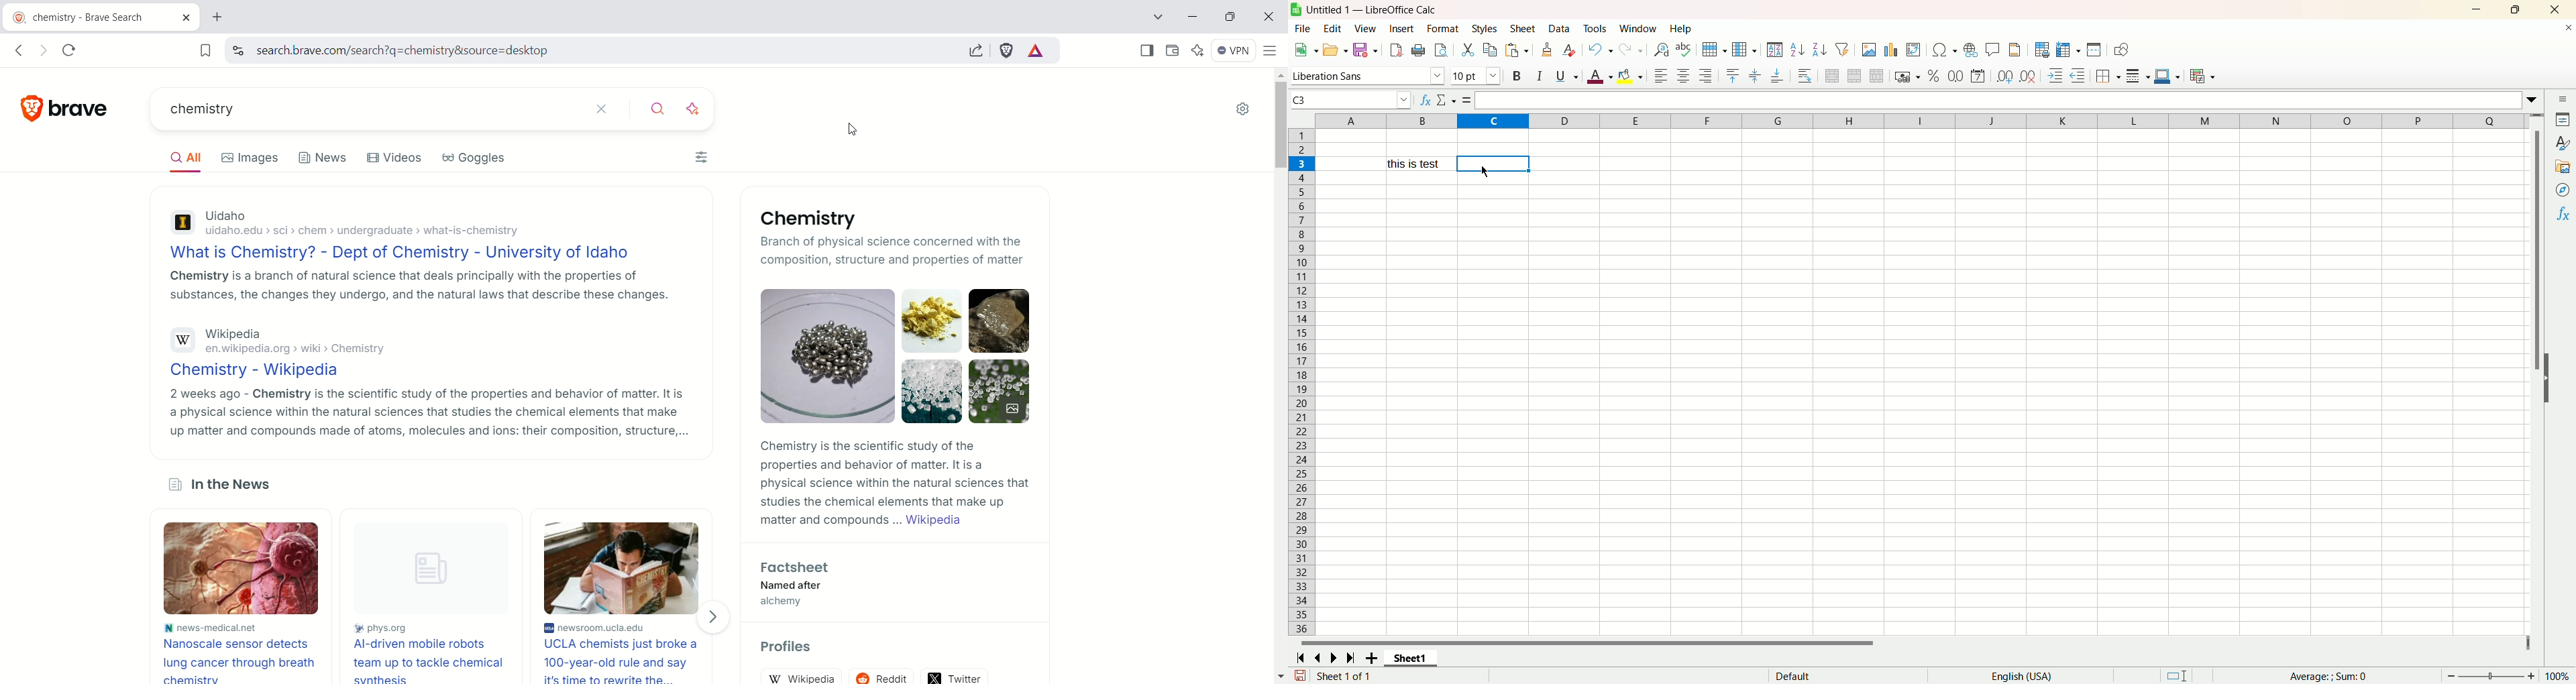 The height and width of the screenshot is (700, 2576). I want to click on minimize, so click(1193, 15).